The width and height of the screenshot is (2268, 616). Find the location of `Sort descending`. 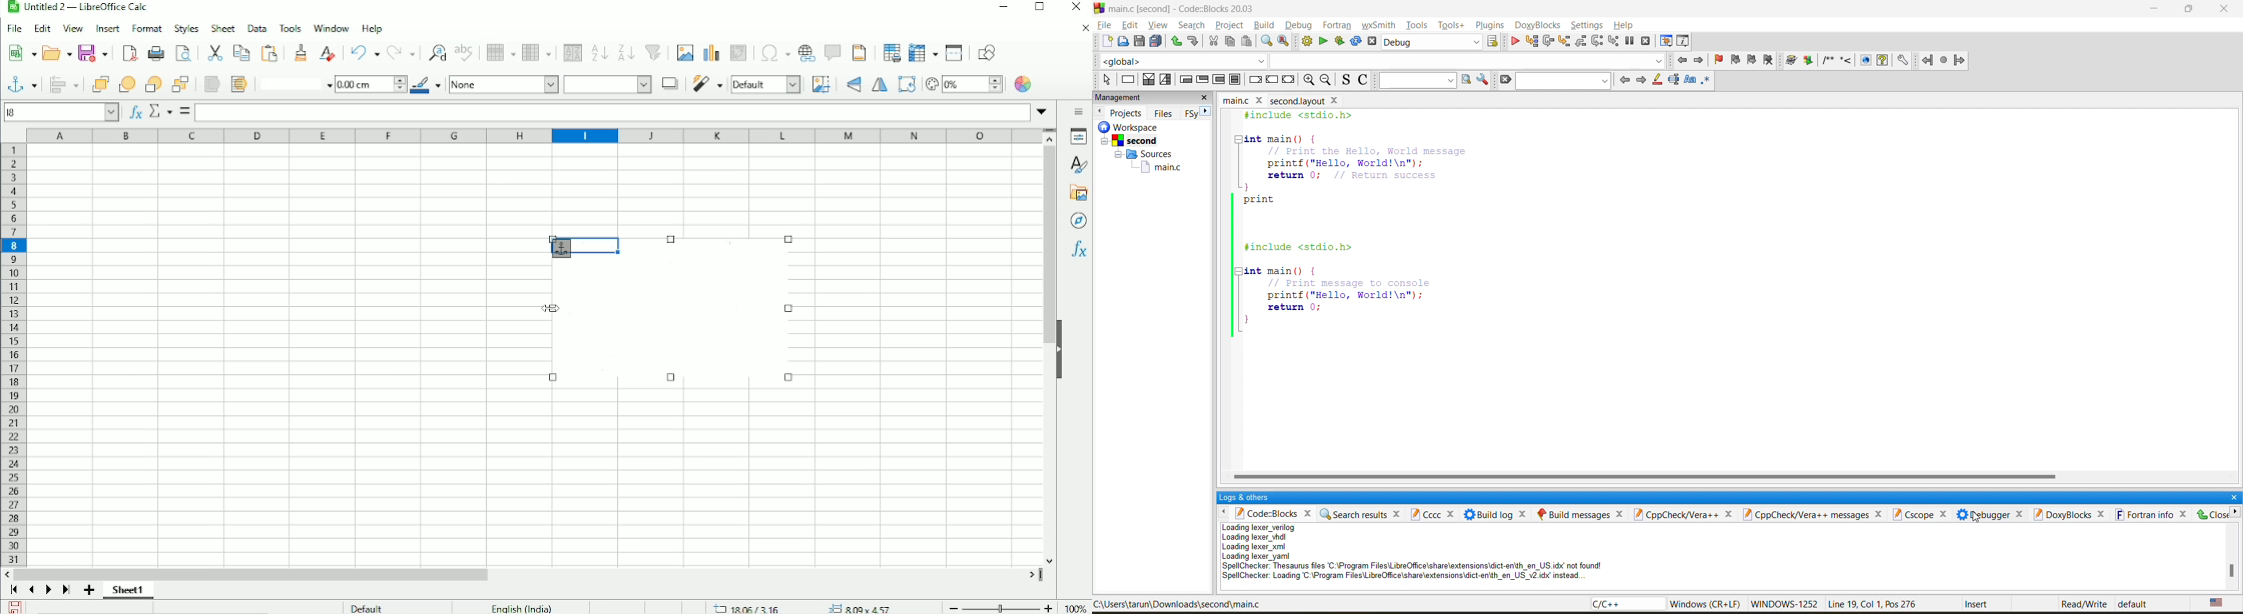

Sort descending is located at coordinates (625, 52).